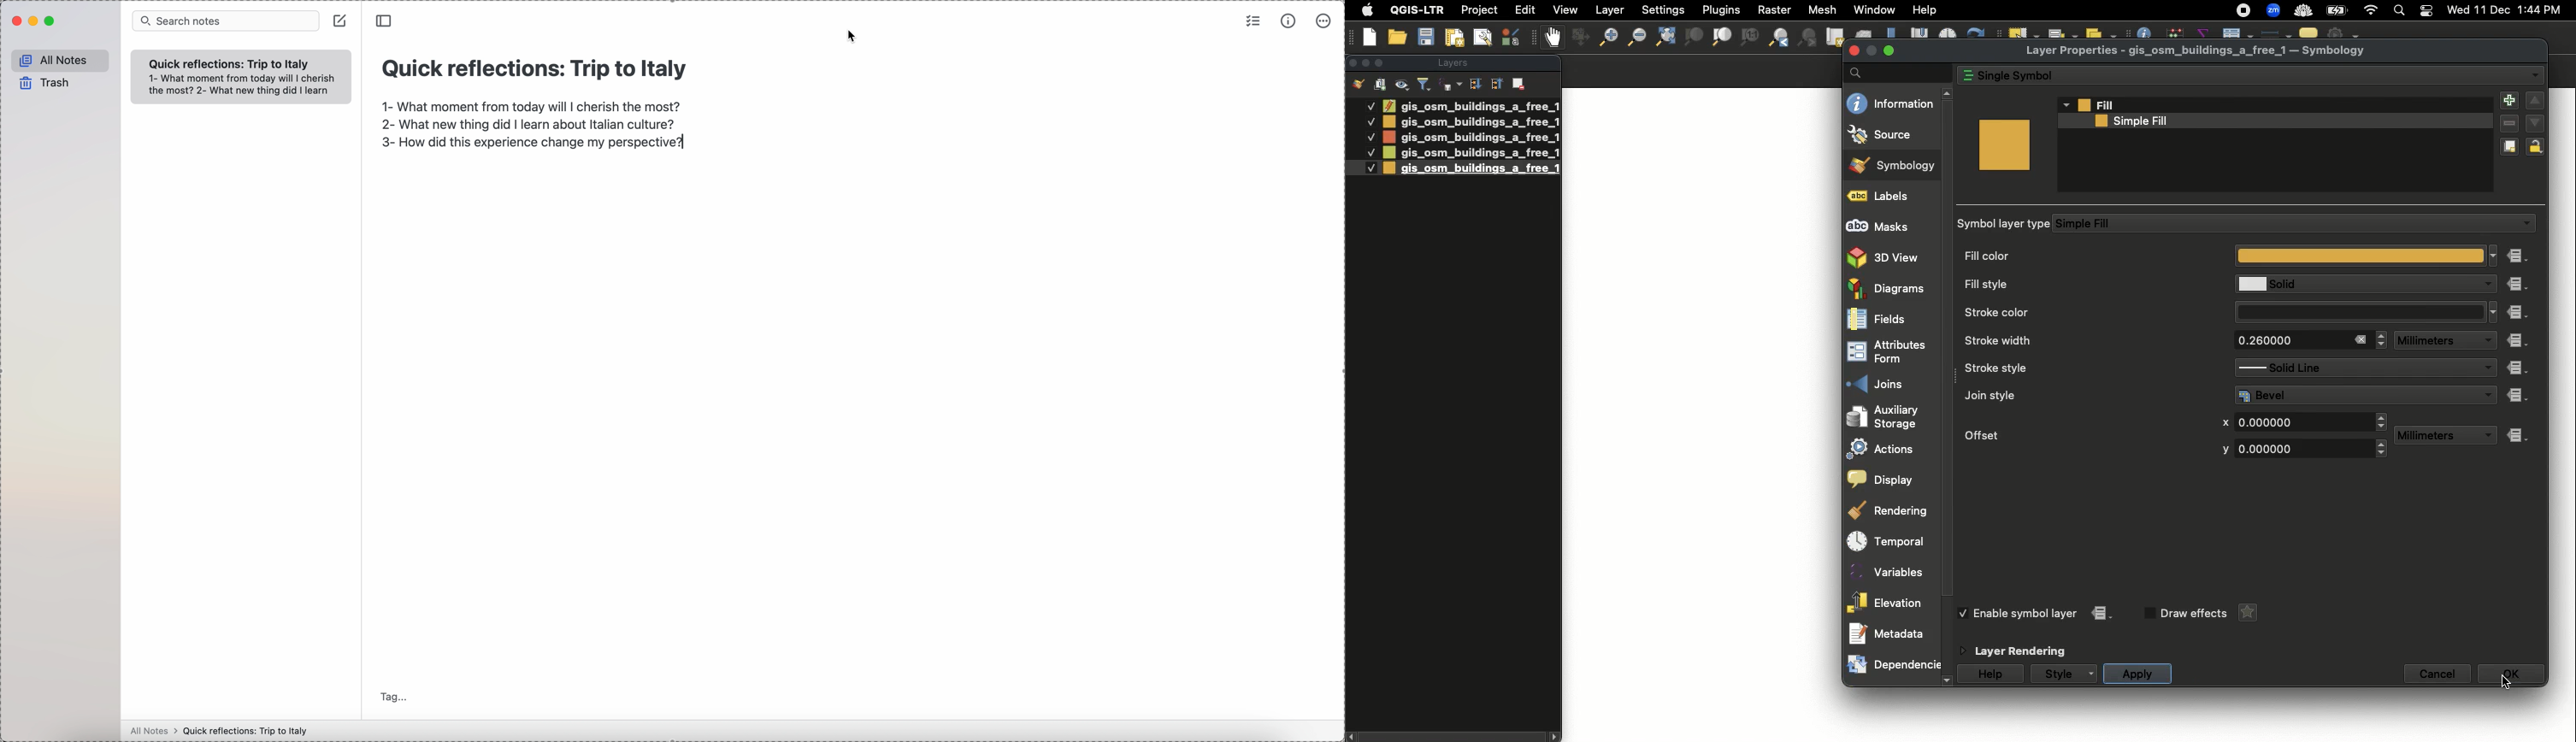 The width and height of the screenshot is (2576, 756). What do you see at coordinates (1381, 84) in the screenshot?
I see `Add group` at bounding box center [1381, 84].